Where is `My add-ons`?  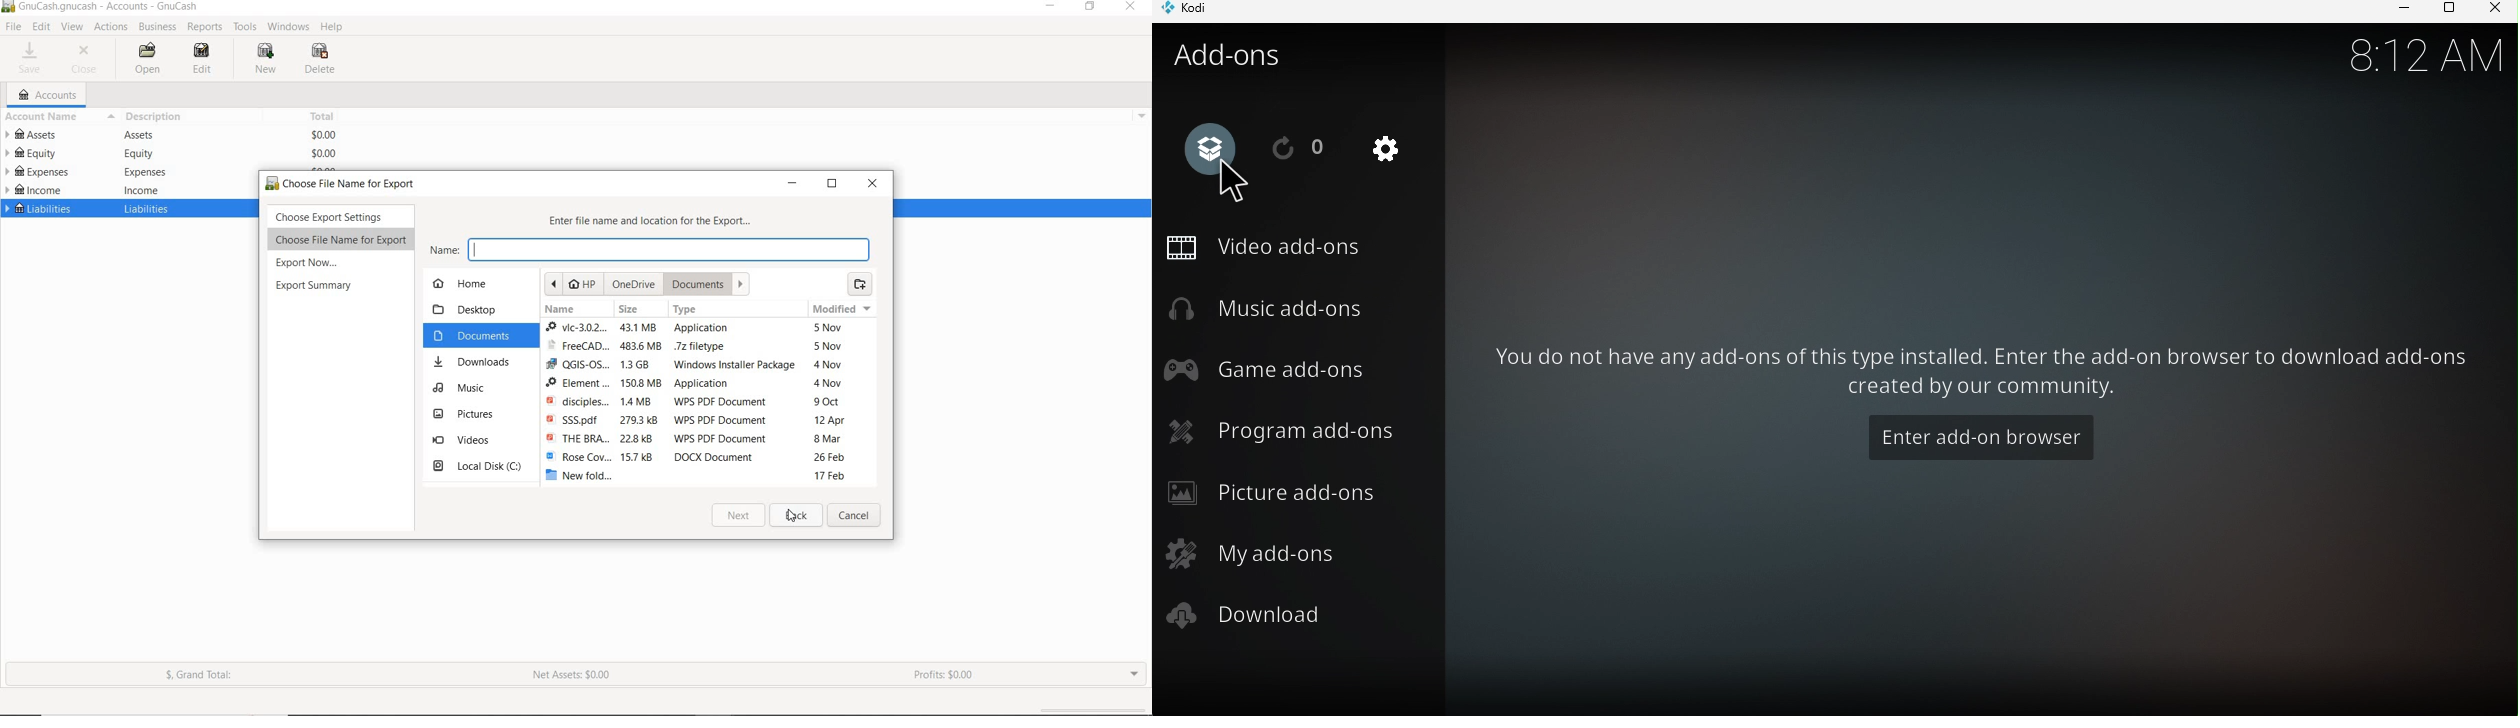
My add-ons is located at coordinates (1250, 552).